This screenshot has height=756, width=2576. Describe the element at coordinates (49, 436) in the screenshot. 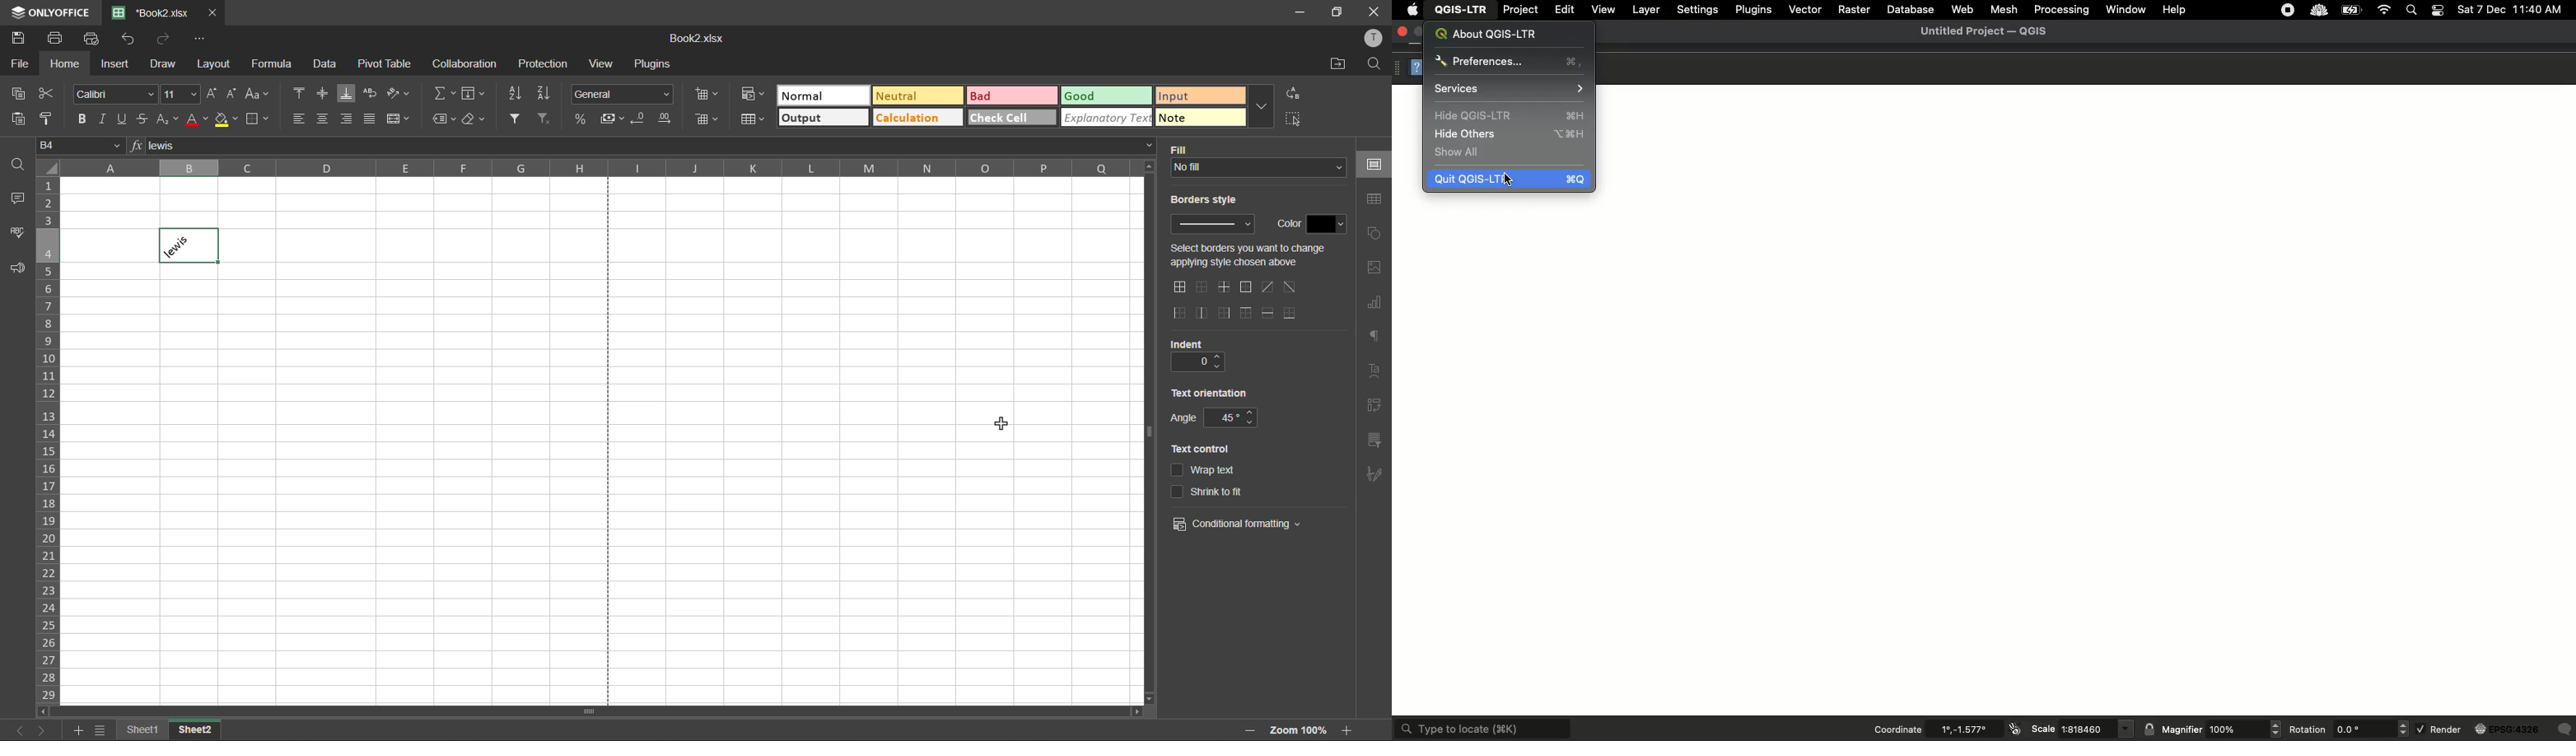

I see `row numbers` at that location.